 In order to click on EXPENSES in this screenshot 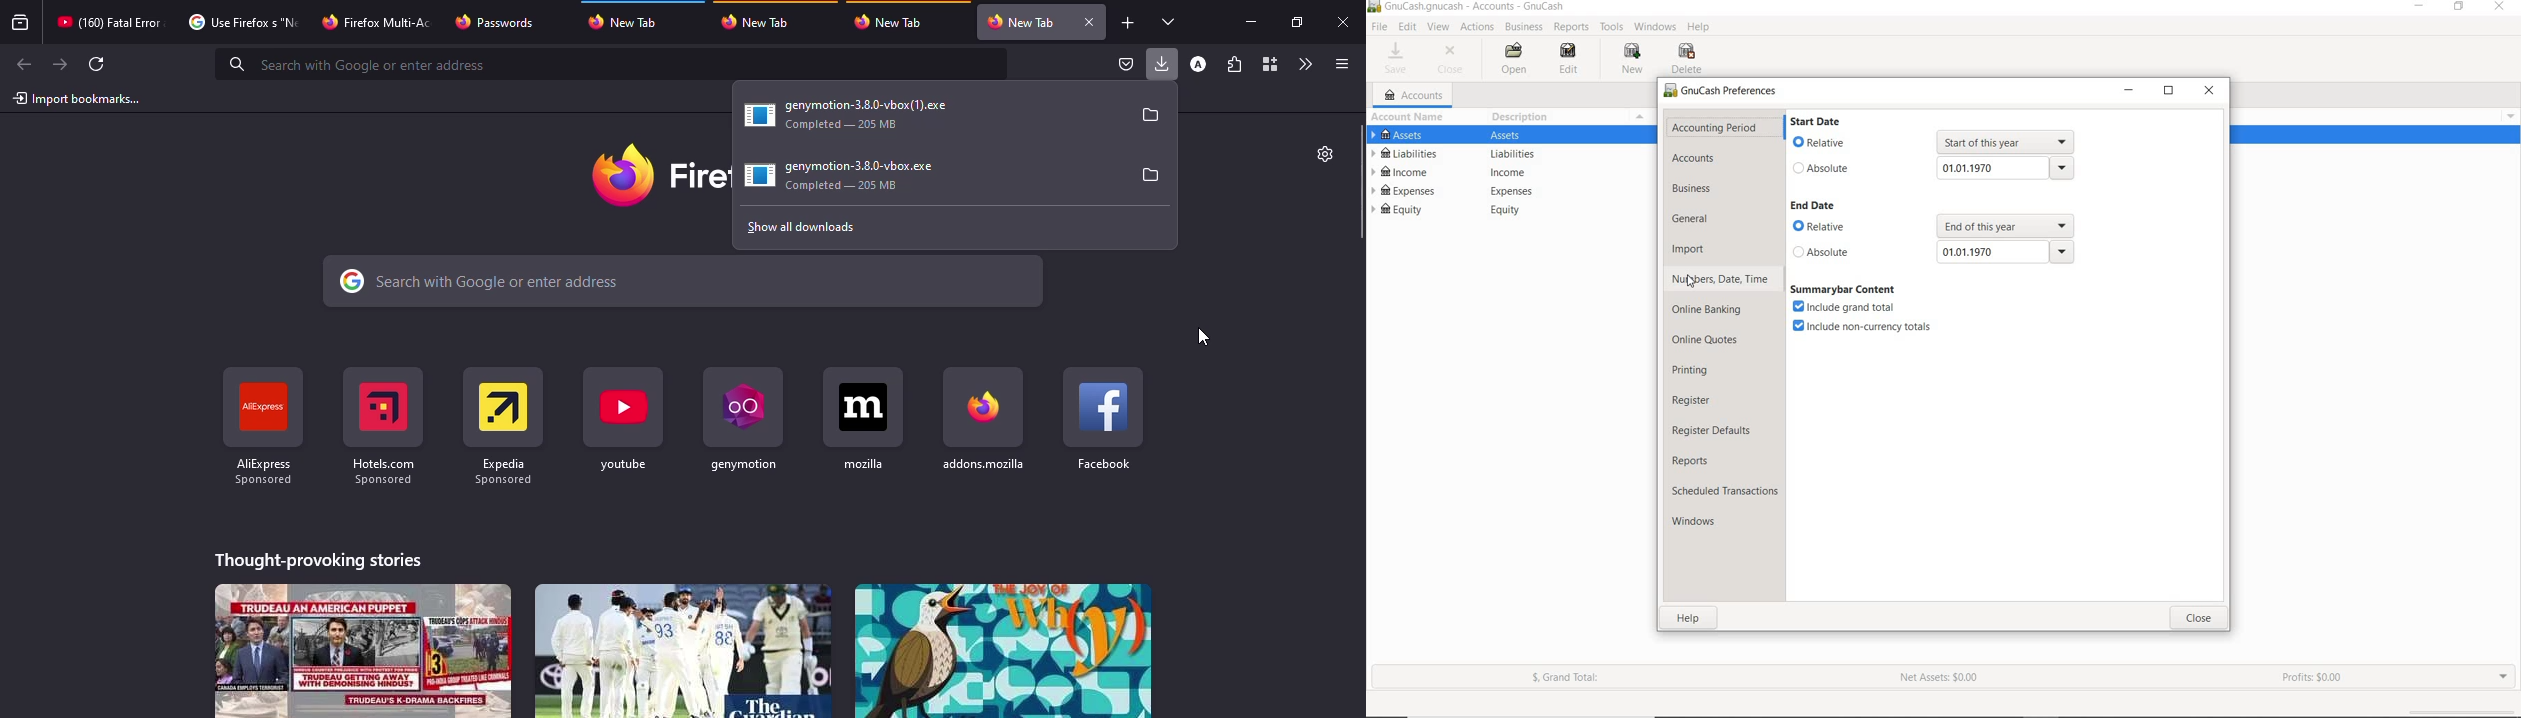, I will do `click(1512, 191)`.